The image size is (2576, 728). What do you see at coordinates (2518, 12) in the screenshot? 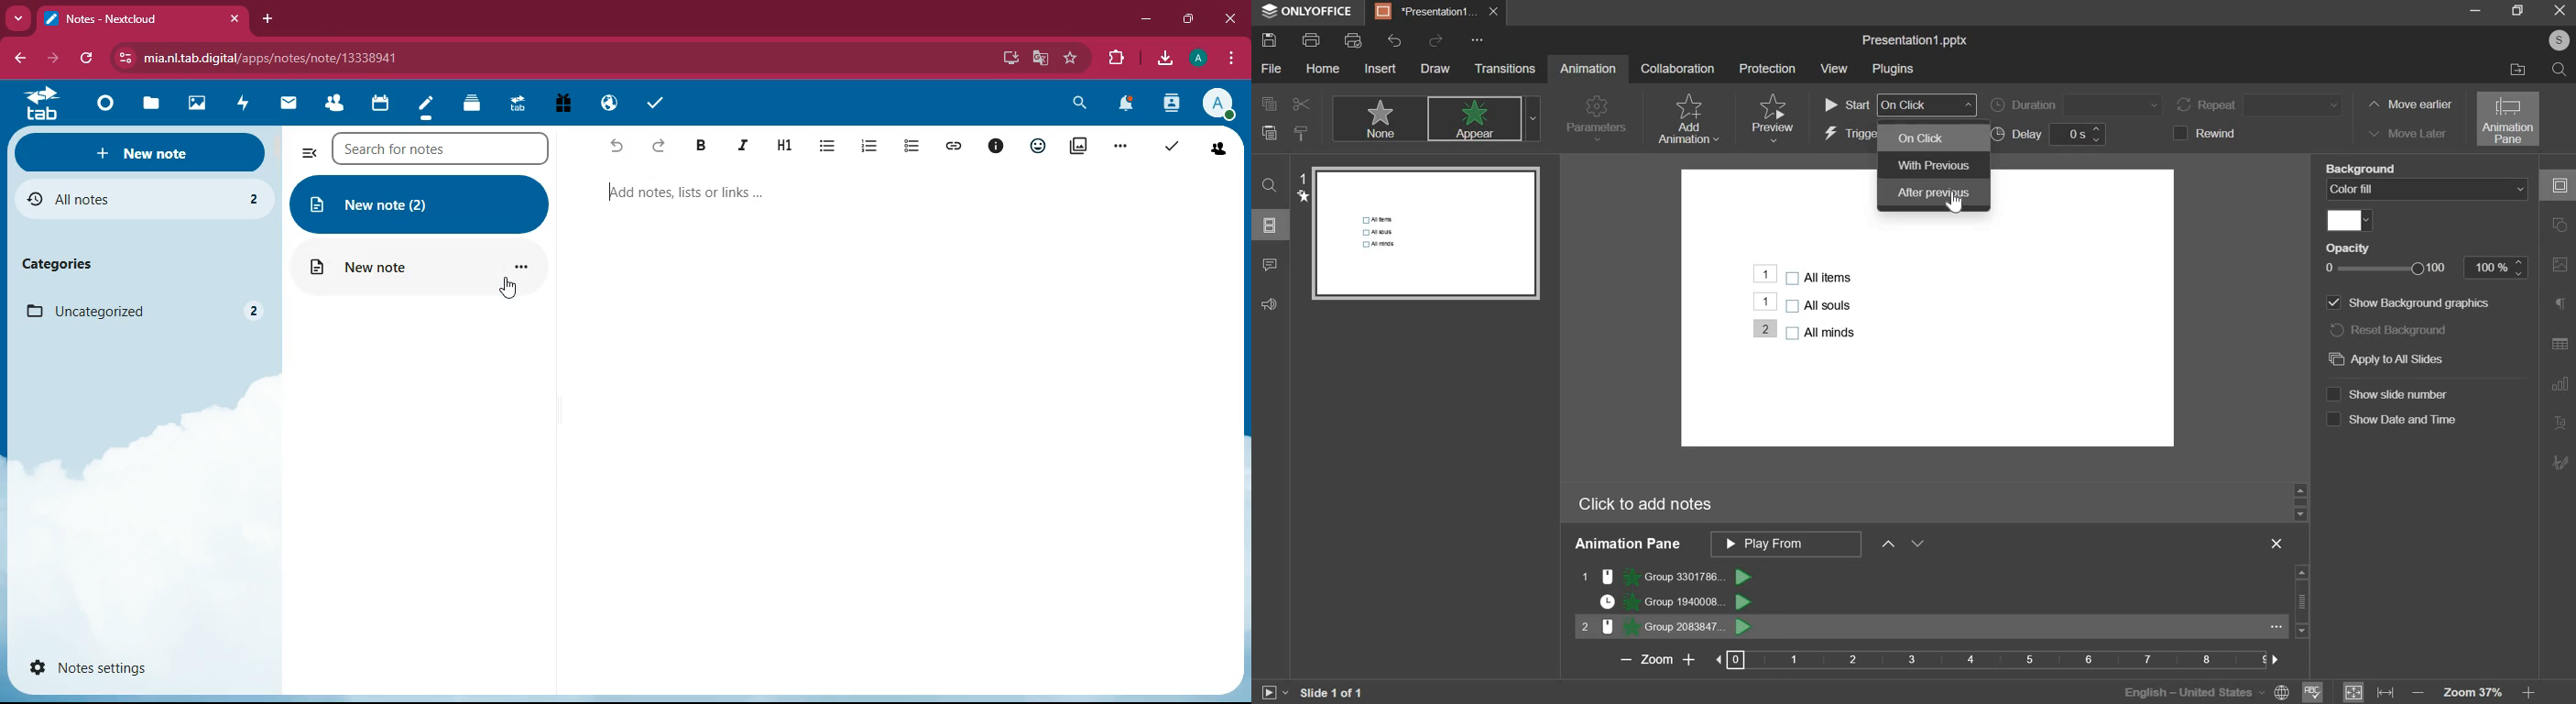
I see `maximize` at bounding box center [2518, 12].